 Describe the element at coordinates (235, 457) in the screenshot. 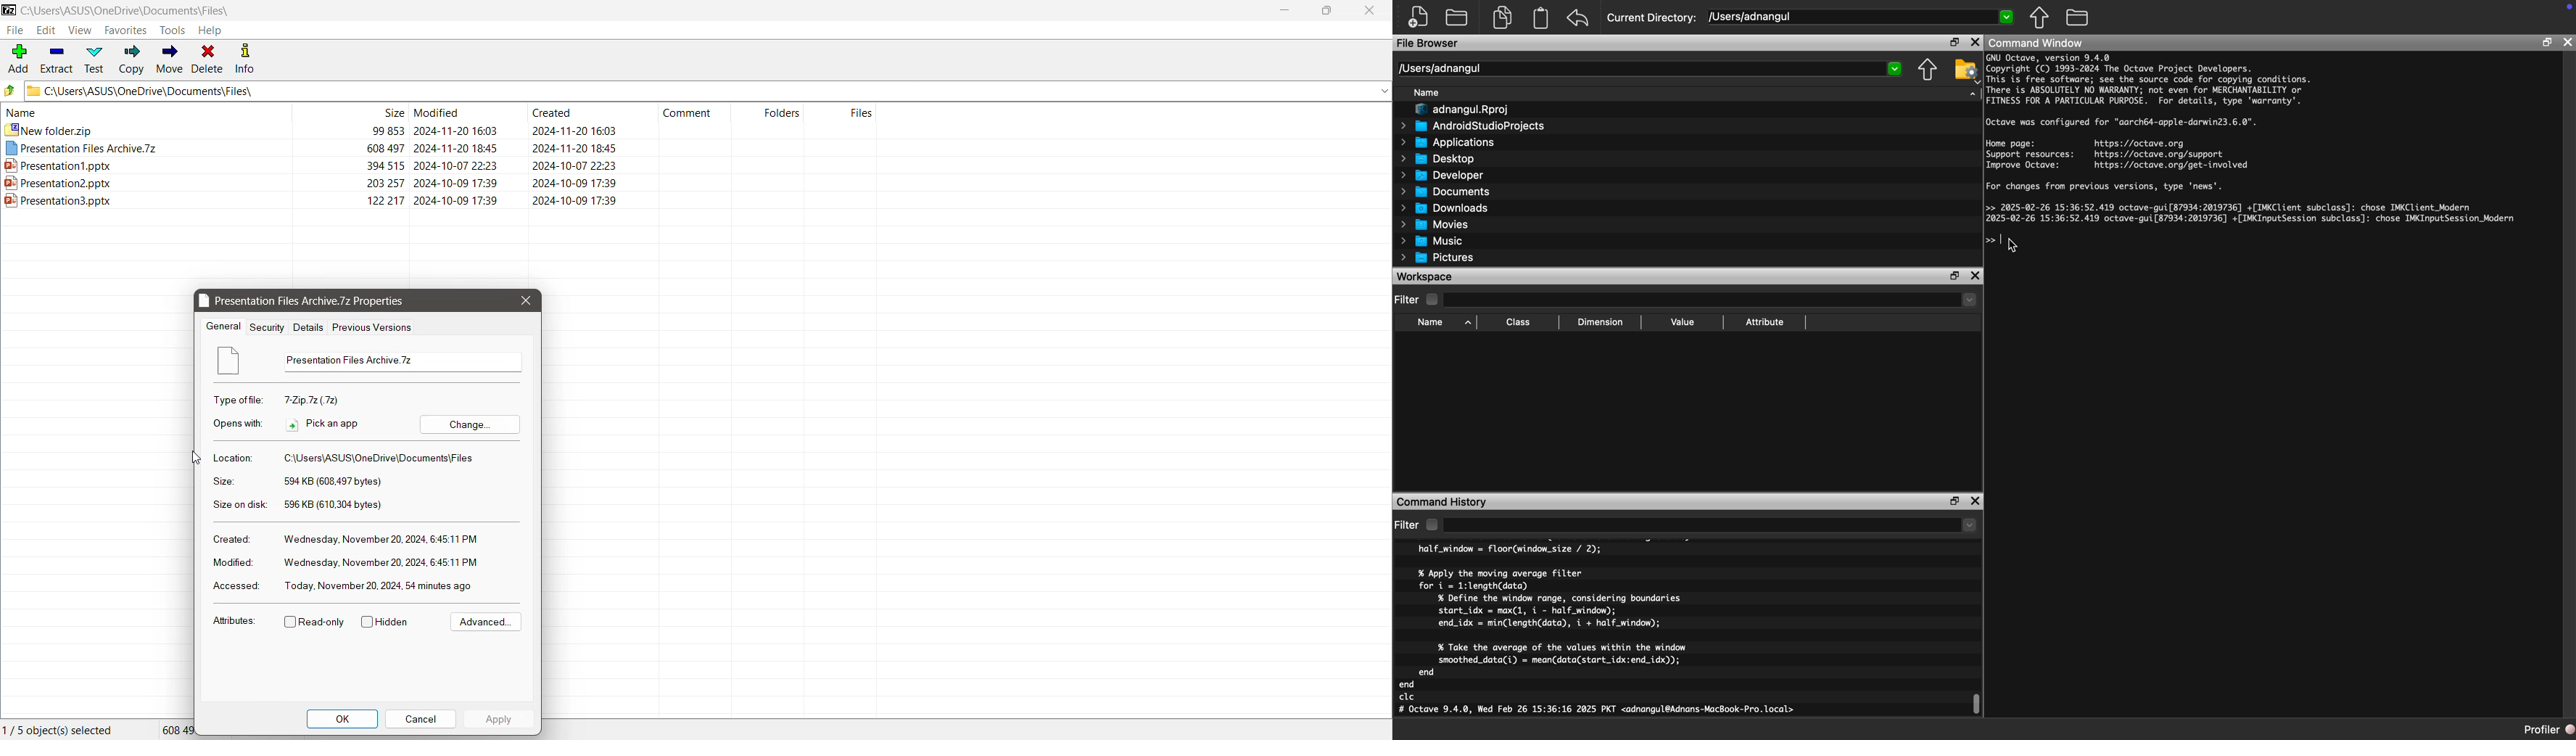

I see `Location` at that location.